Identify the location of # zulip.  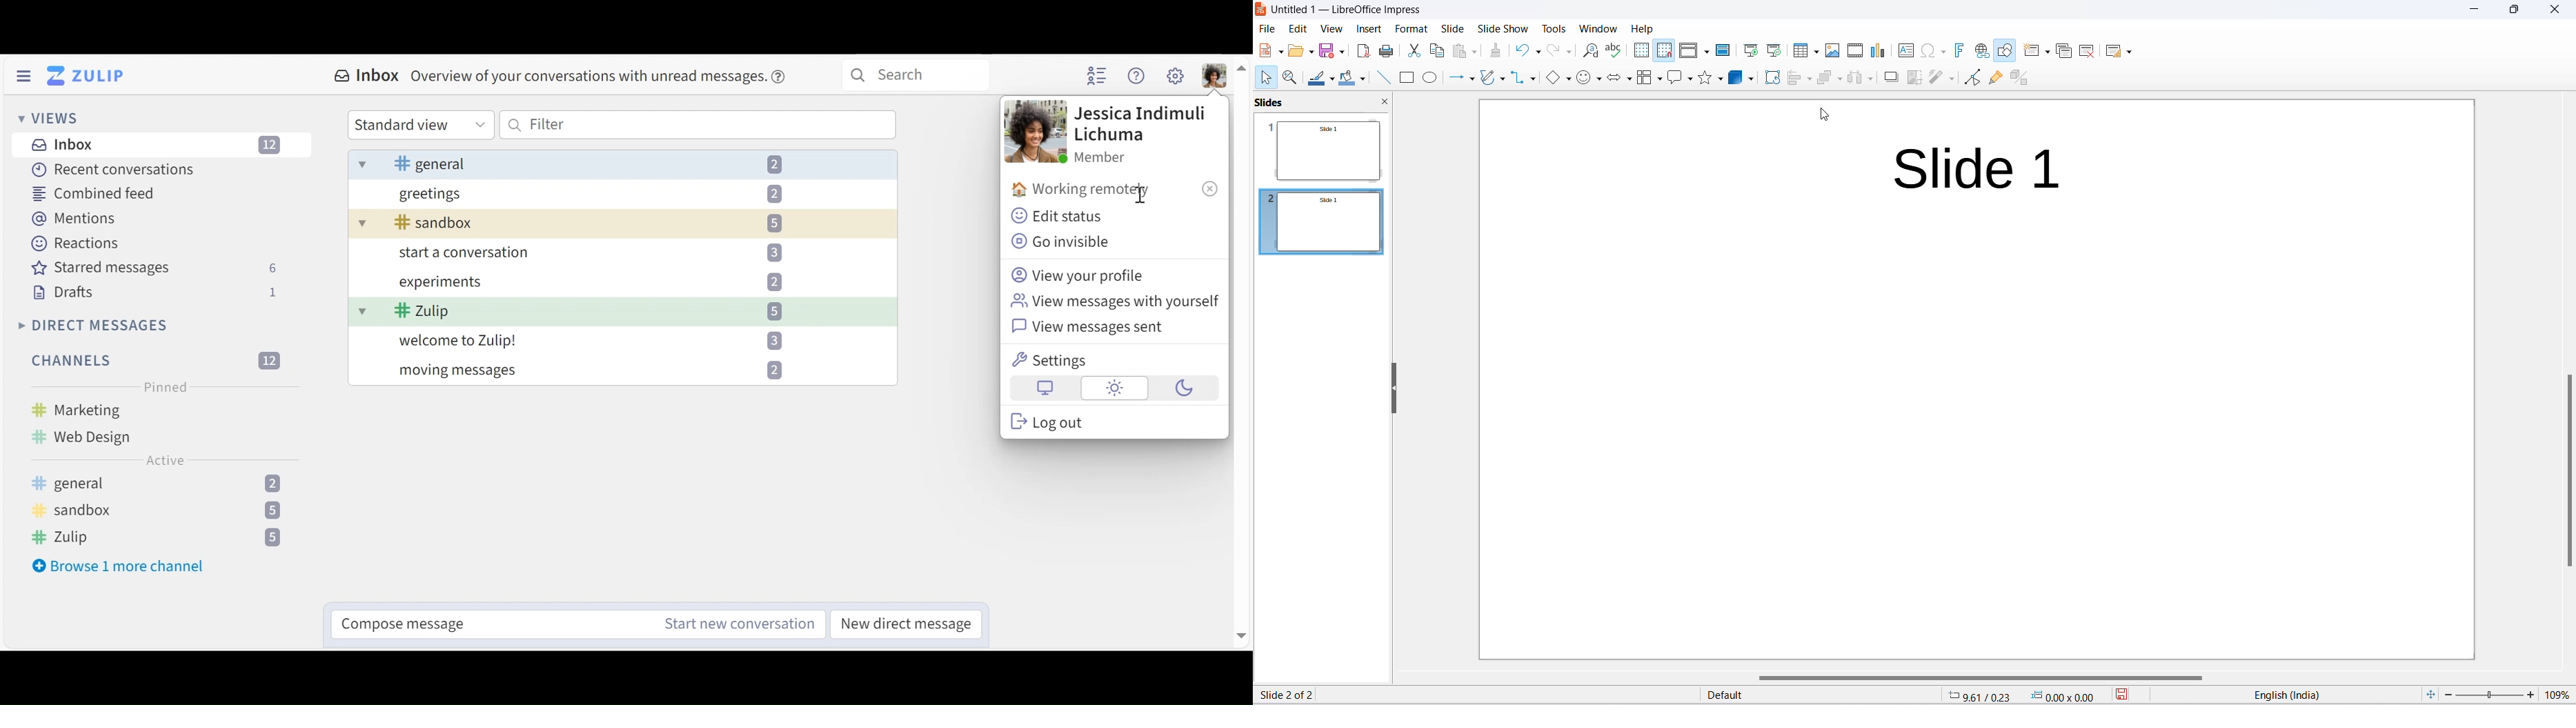
(422, 310).